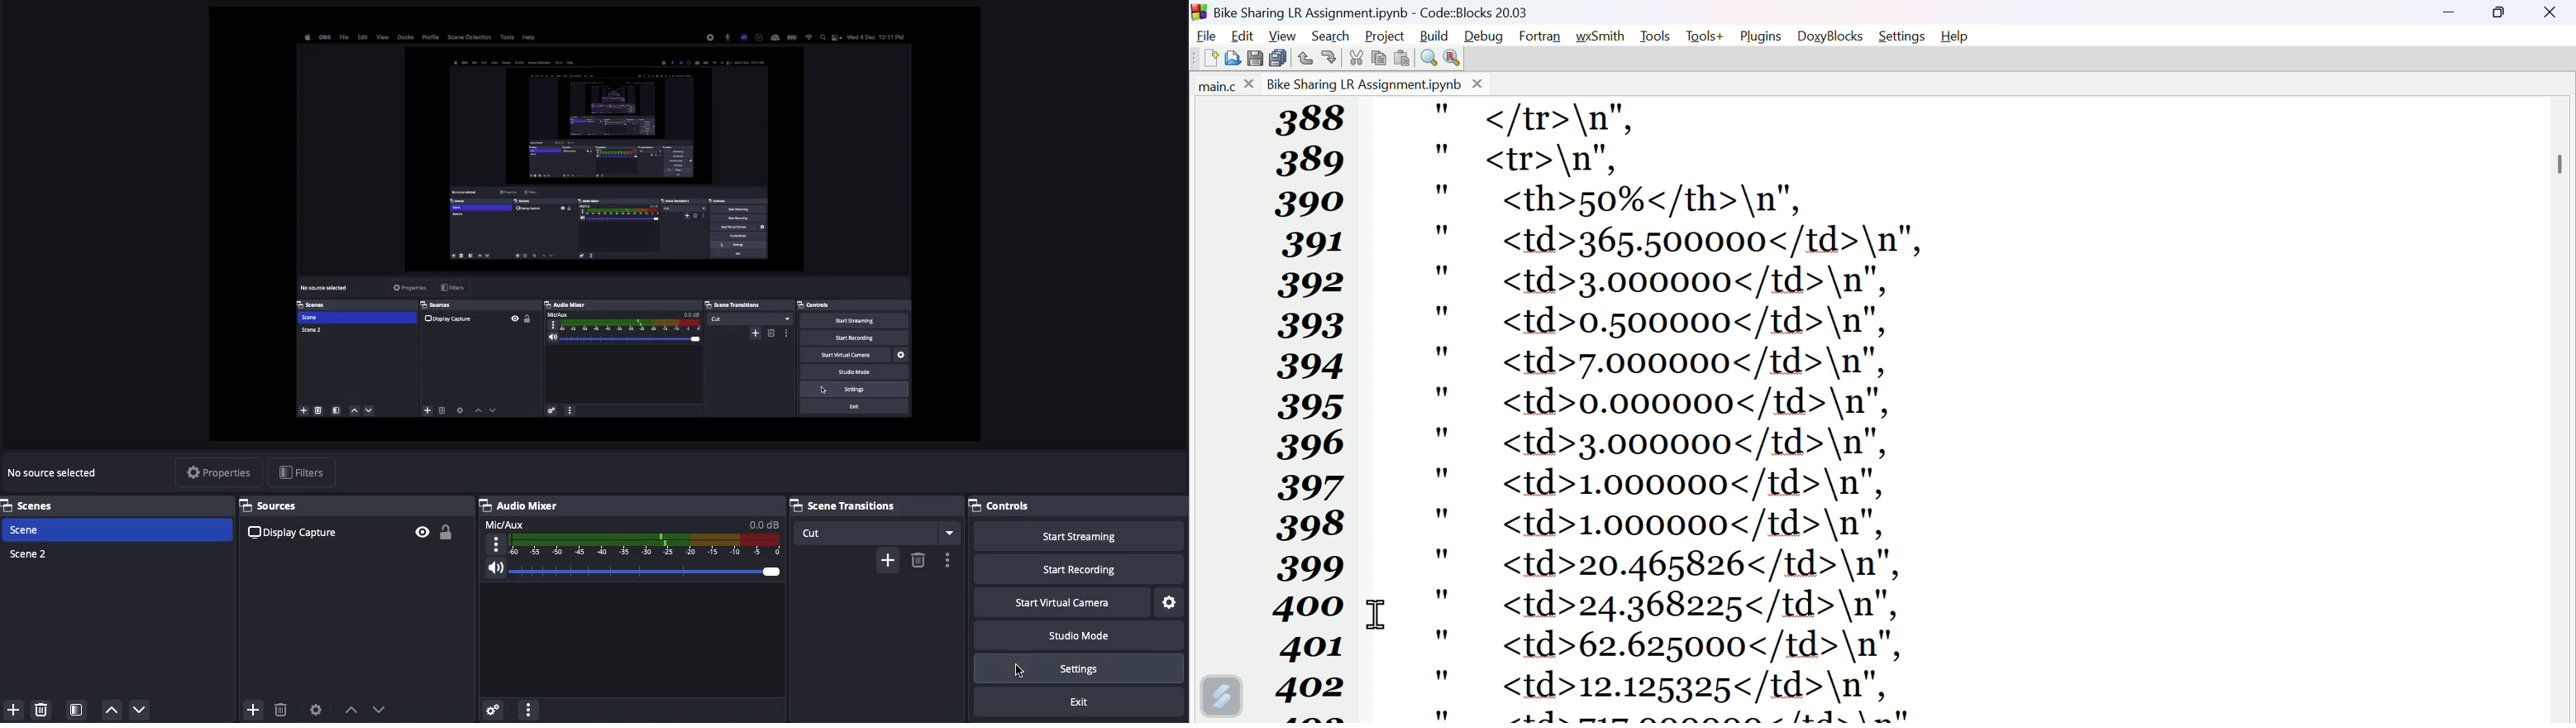 Image resolution: width=2576 pixels, height=728 pixels. I want to click on Redo, so click(1326, 59).